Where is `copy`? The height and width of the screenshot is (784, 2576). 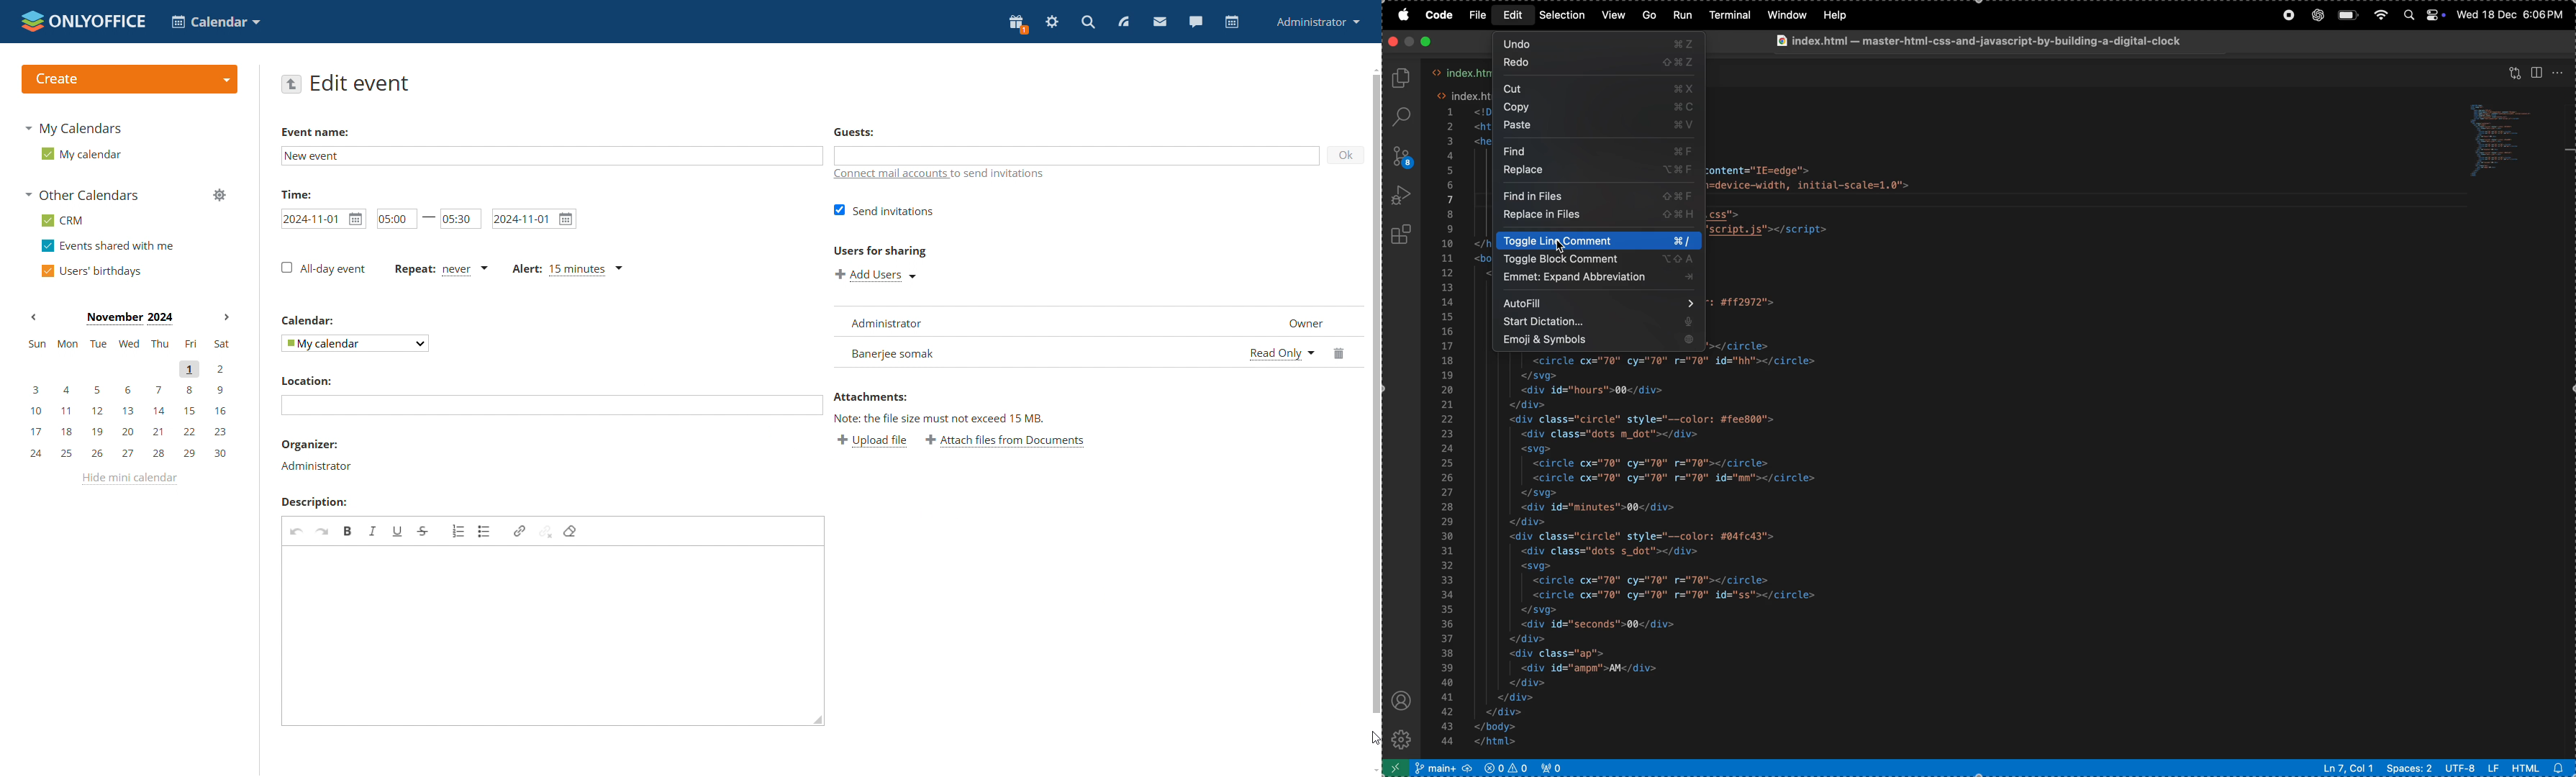
copy is located at coordinates (1596, 108).